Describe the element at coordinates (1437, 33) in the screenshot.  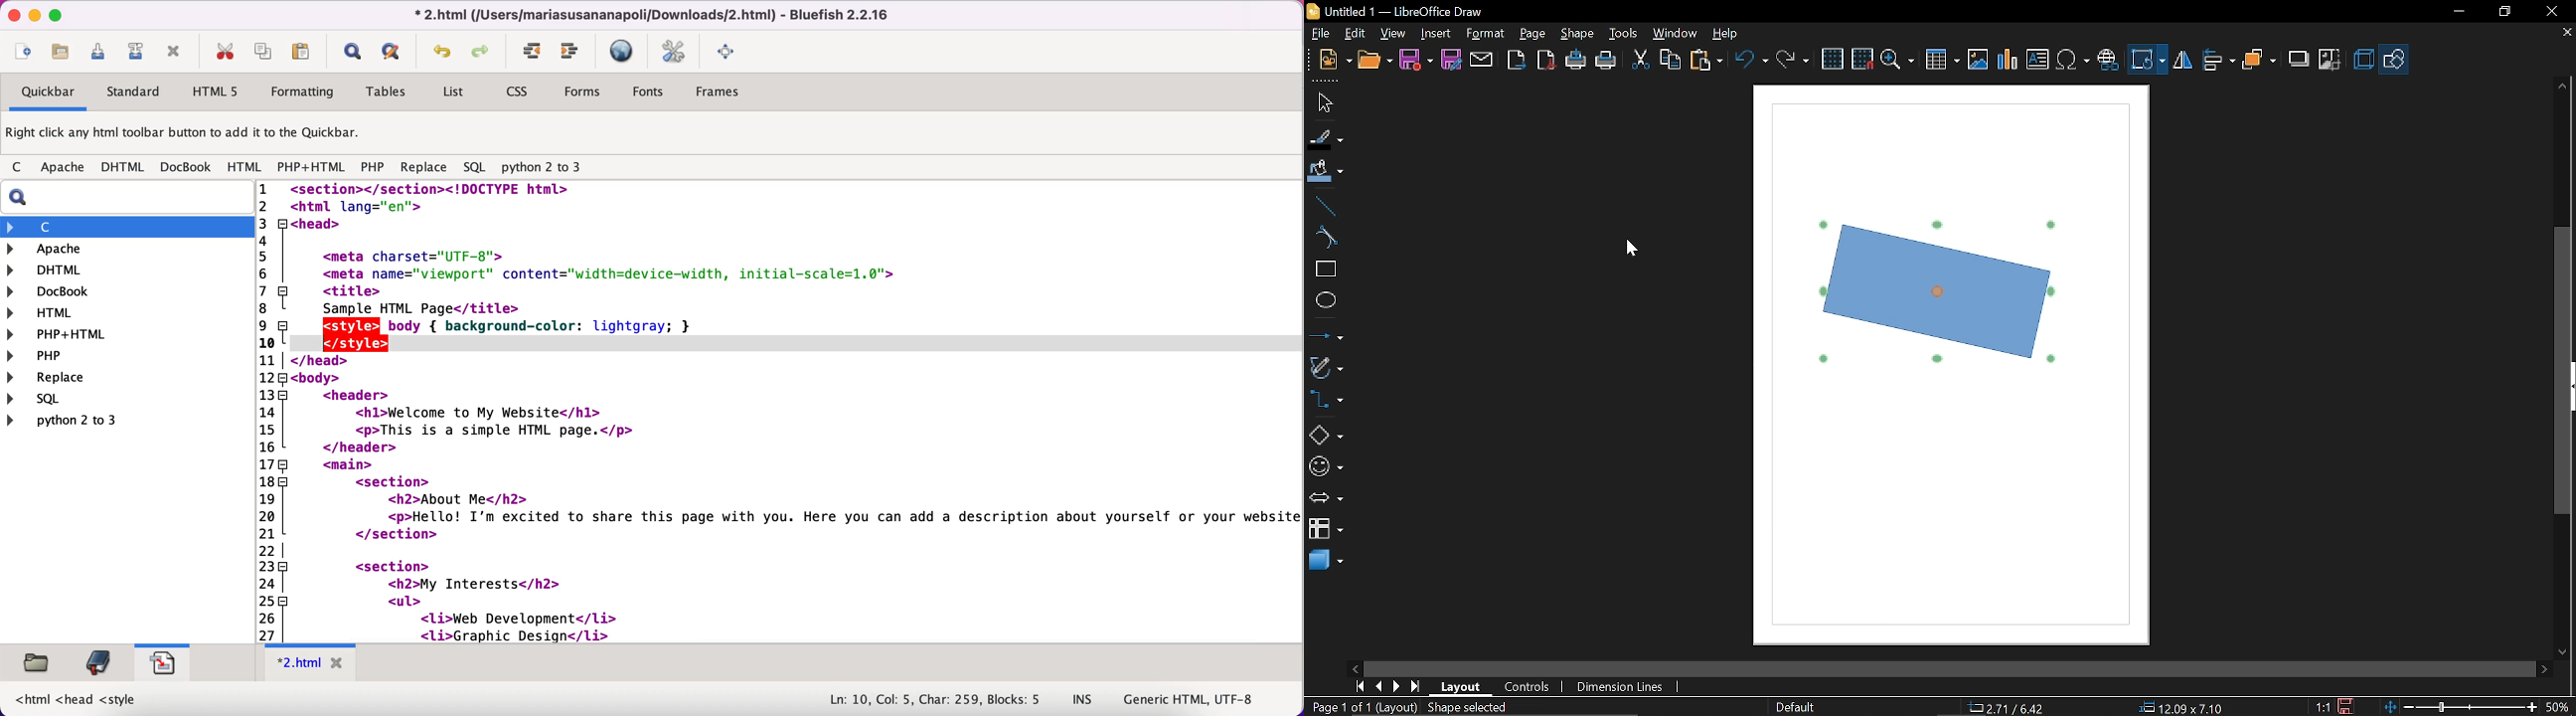
I see `Insert` at that location.